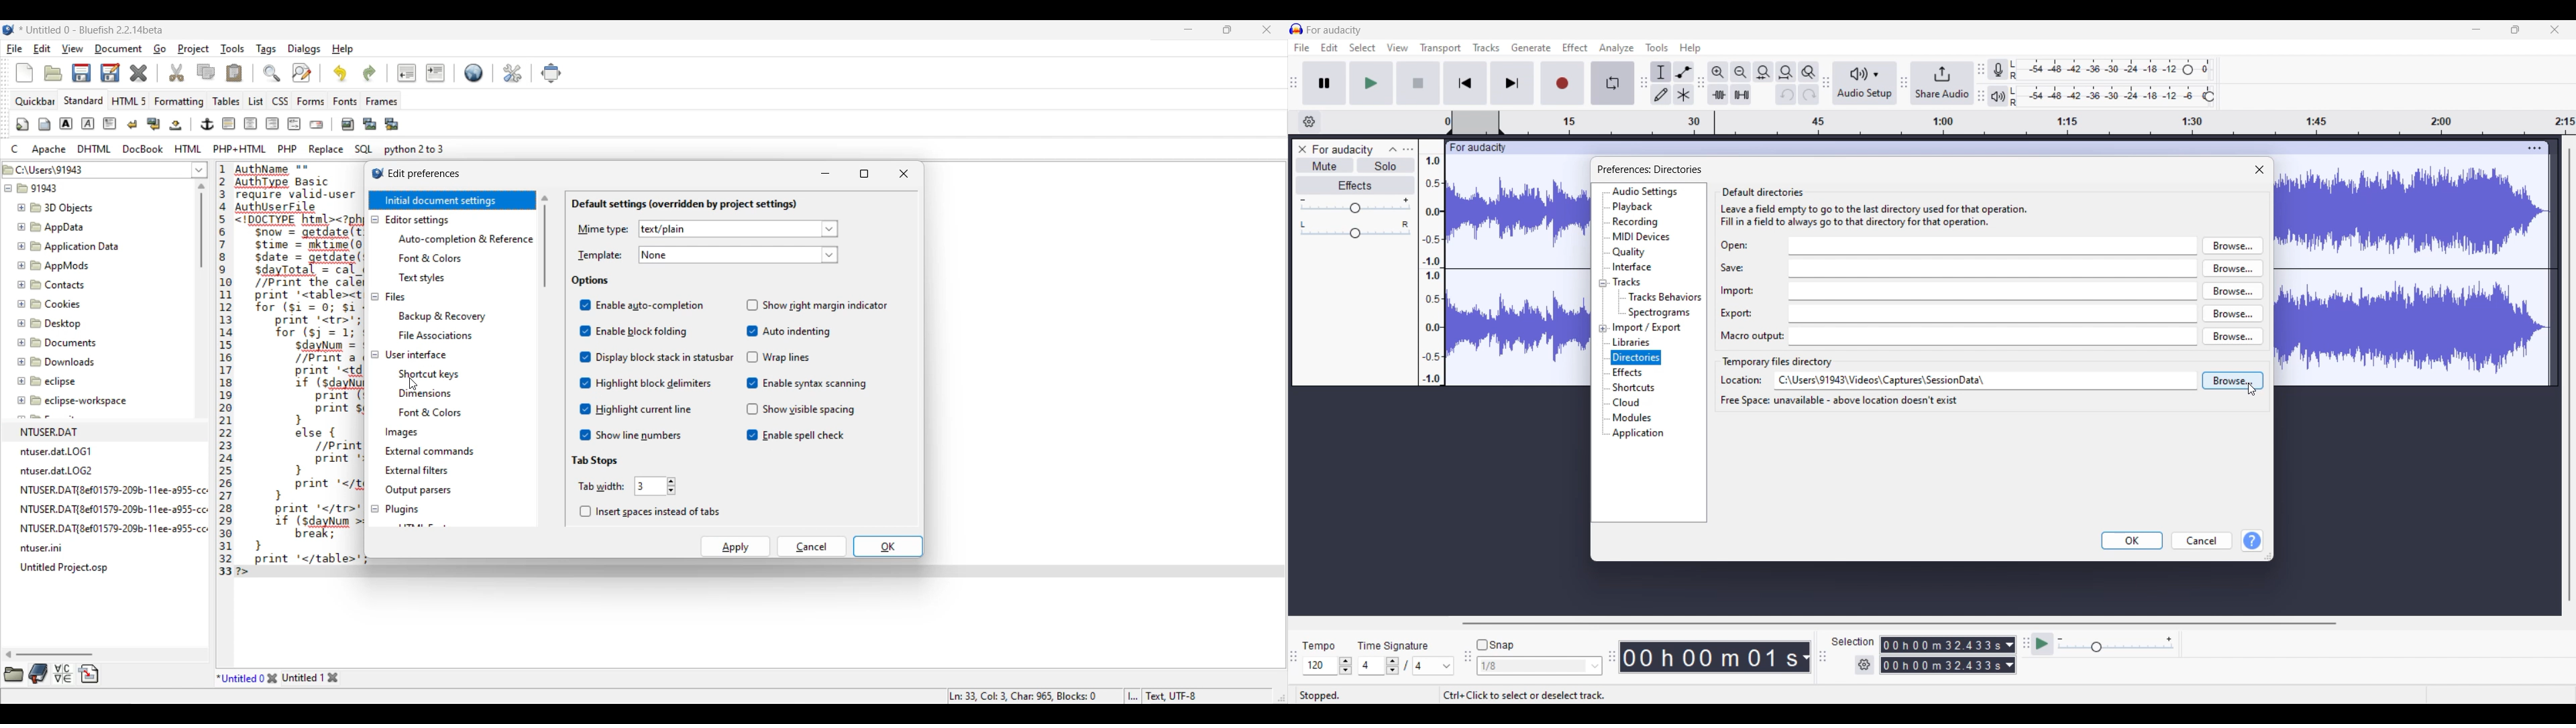  Describe the element at coordinates (382, 101) in the screenshot. I see `Frames` at that location.